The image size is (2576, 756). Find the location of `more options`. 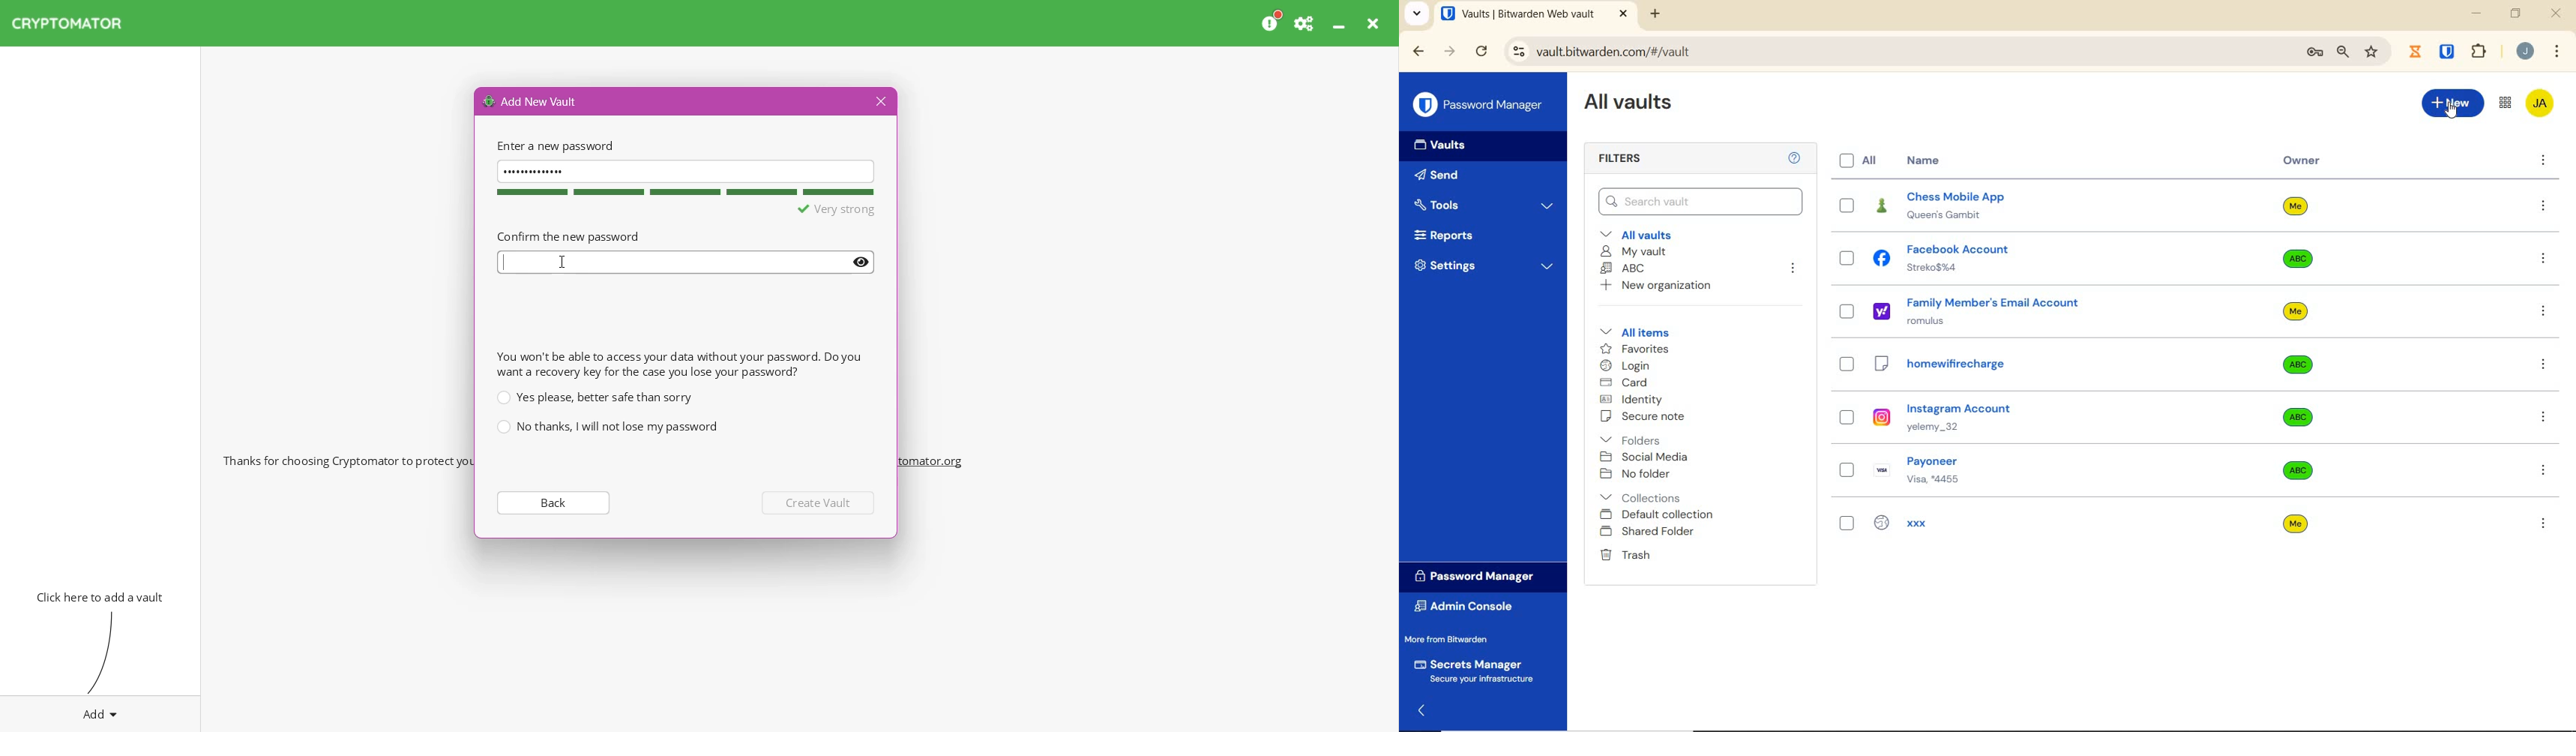

more options is located at coordinates (2543, 162).